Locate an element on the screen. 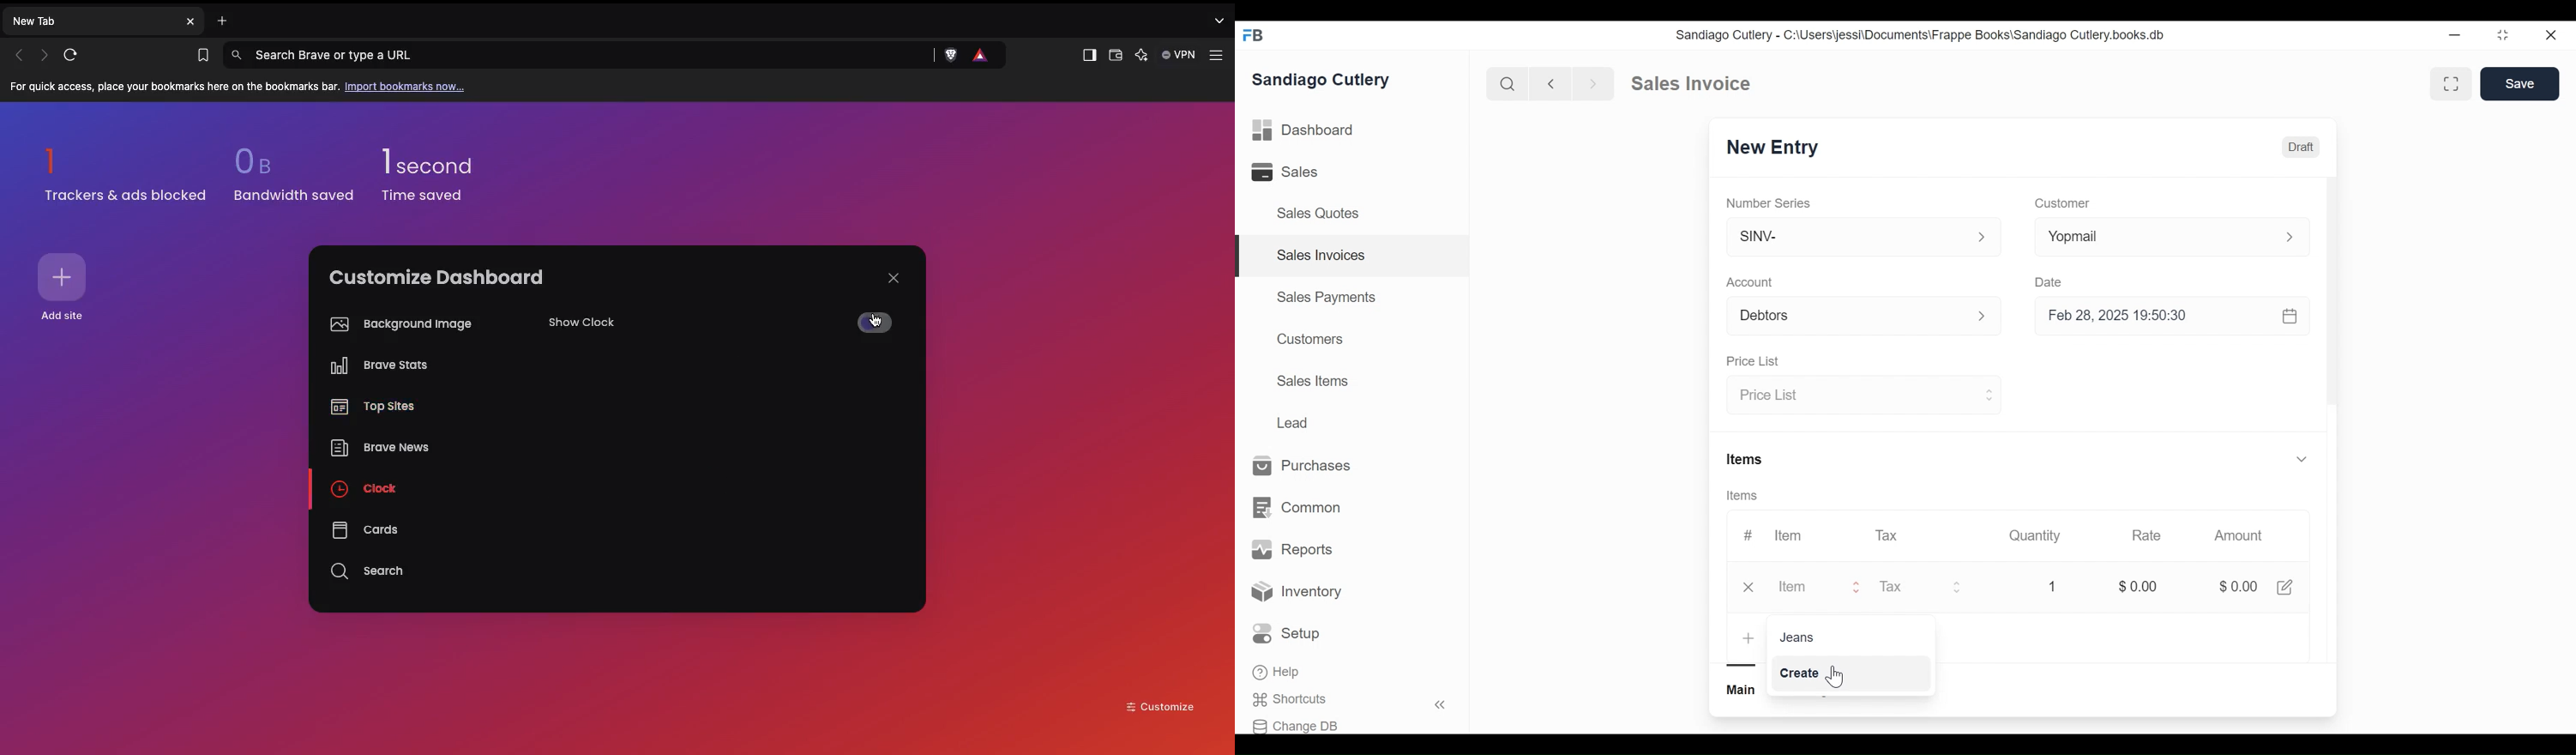  scrollbar is located at coordinates (2332, 296).